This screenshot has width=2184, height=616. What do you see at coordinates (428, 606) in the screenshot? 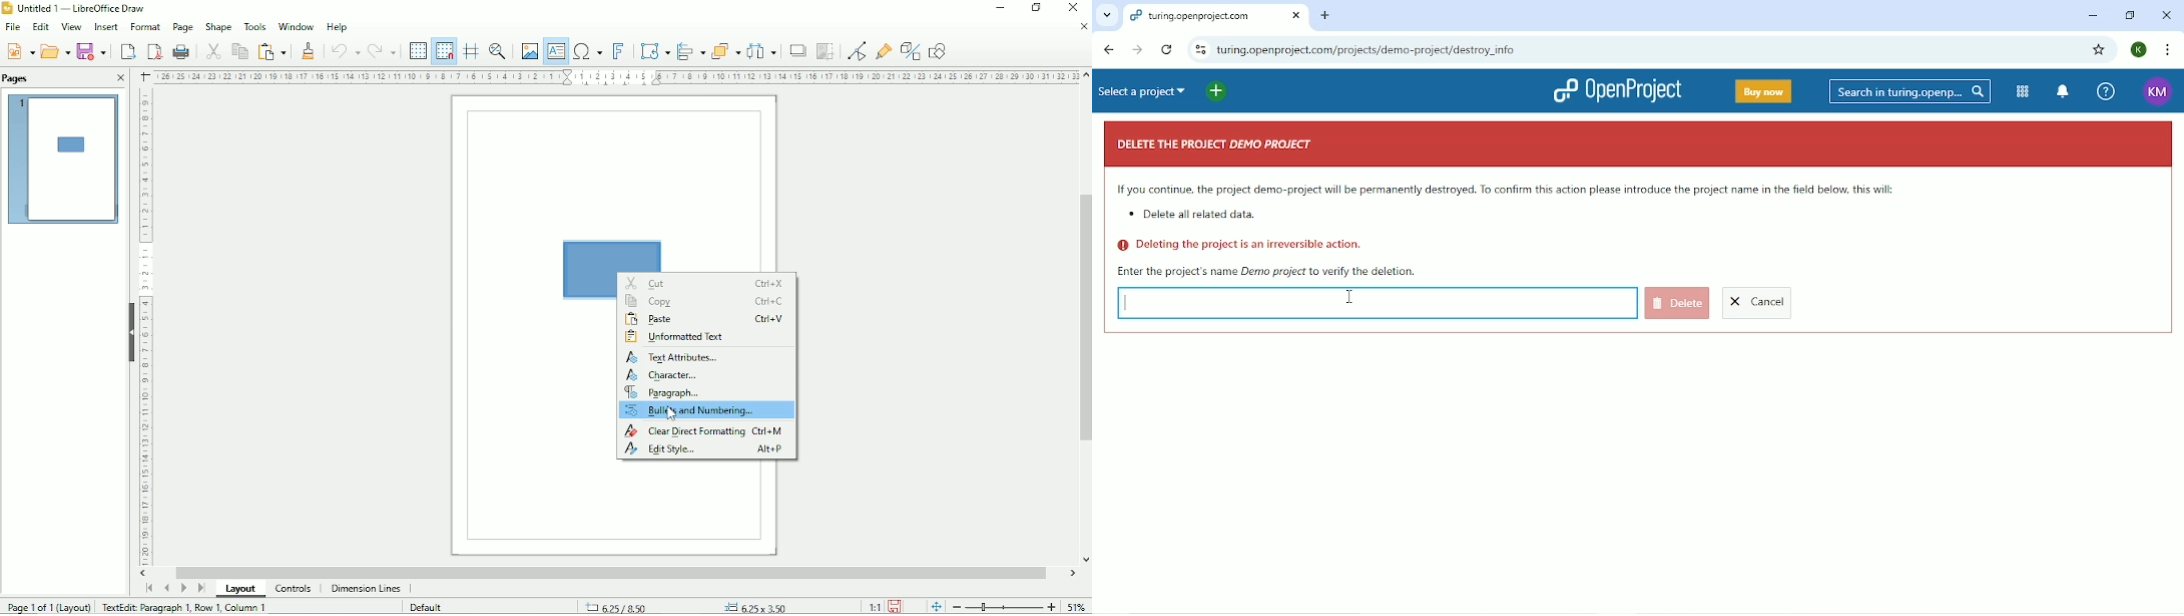
I see `Default` at bounding box center [428, 606].